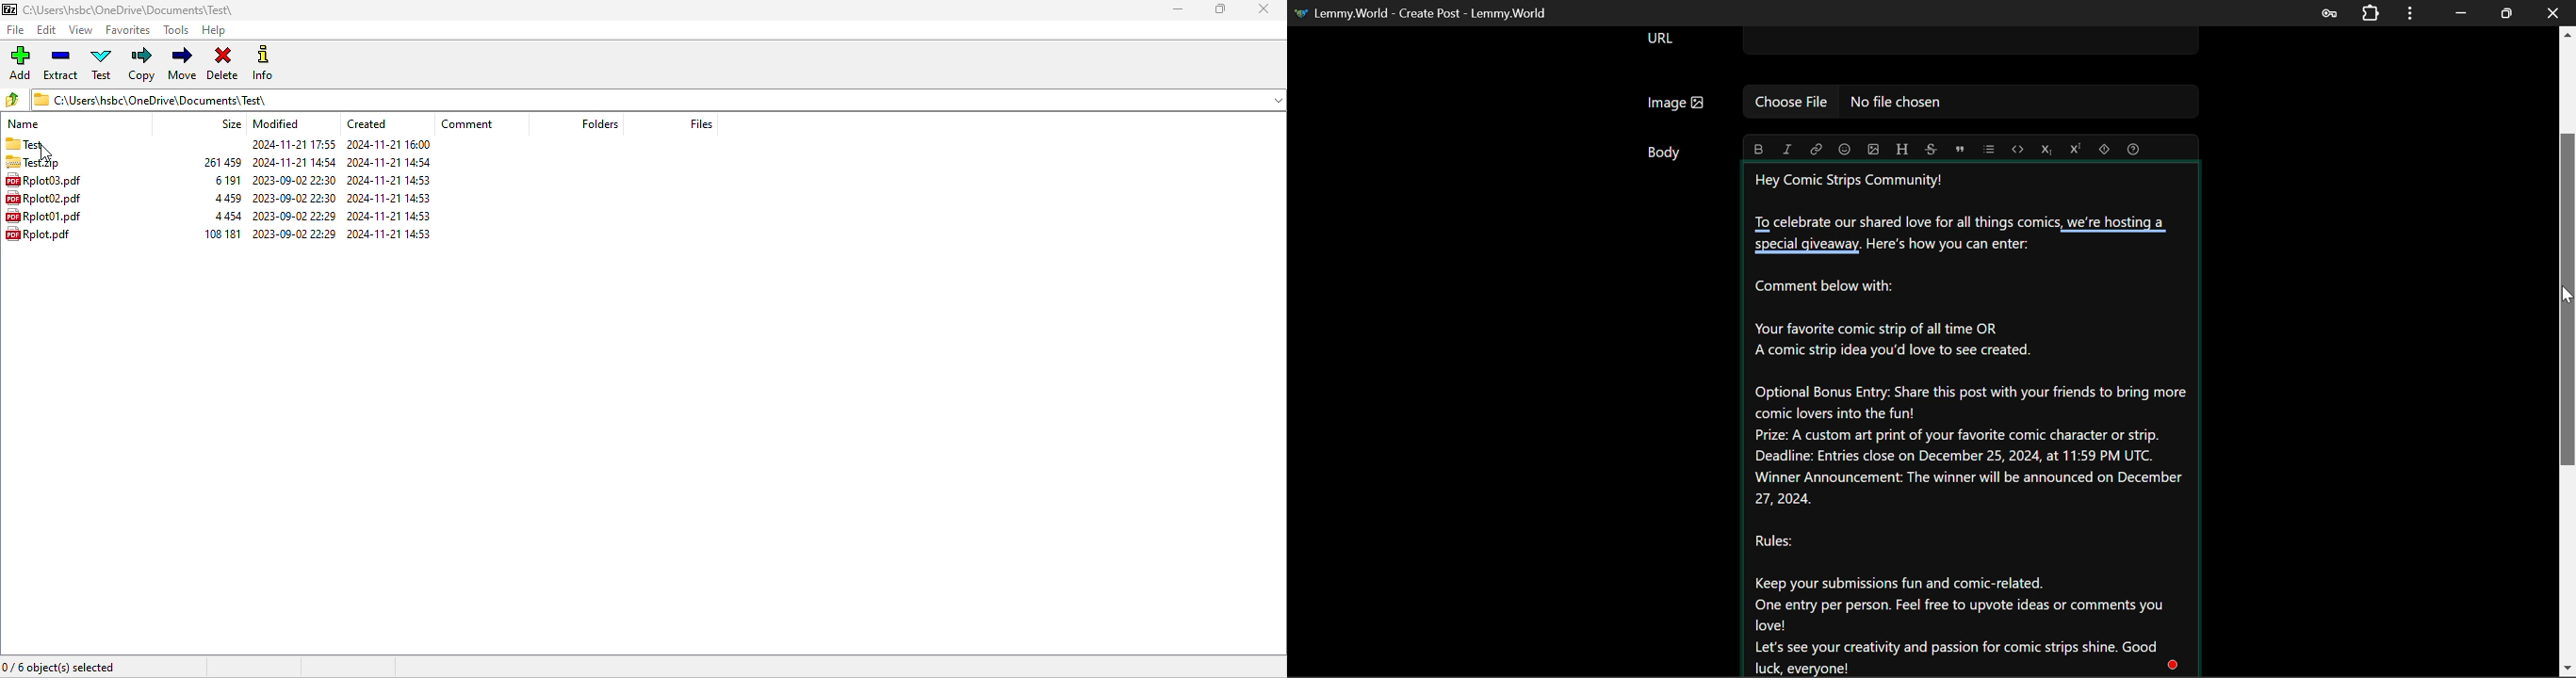  I want to click on 2024-11-21 16:00, so click(391, 145).